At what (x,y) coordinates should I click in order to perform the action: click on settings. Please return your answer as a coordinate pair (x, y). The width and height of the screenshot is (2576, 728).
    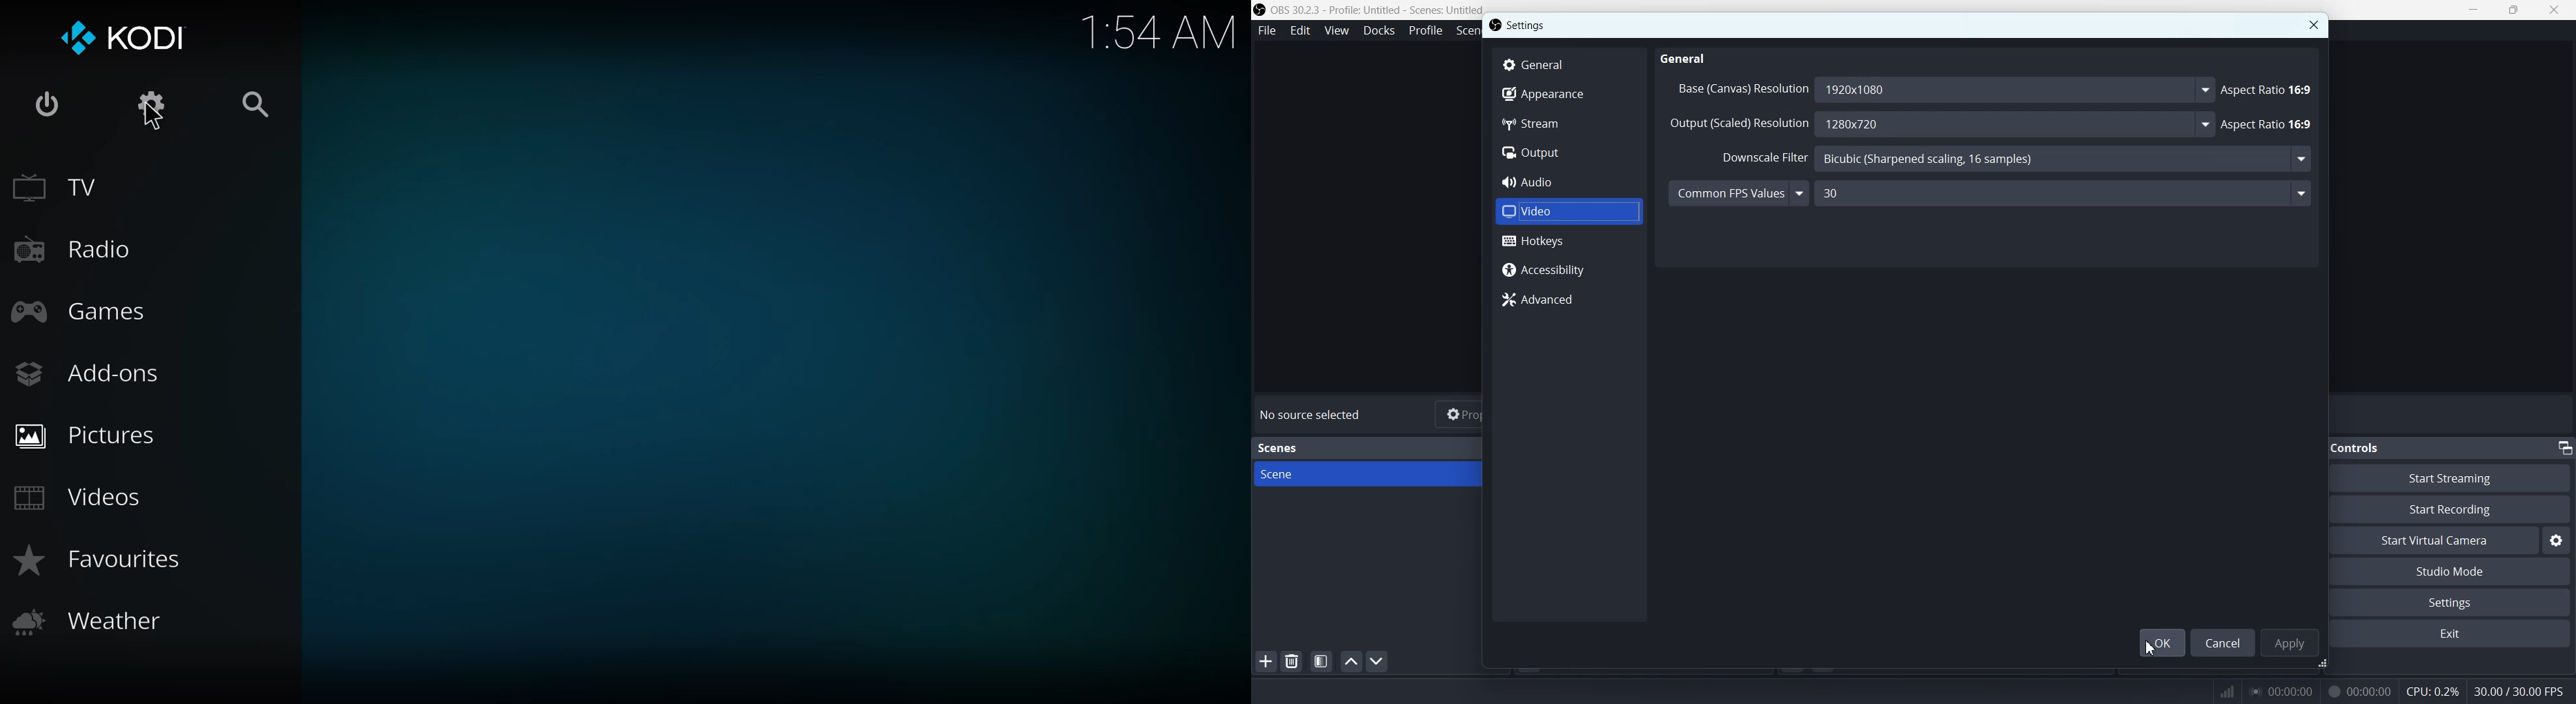
    Looking at the image, I should click on (154, 103).